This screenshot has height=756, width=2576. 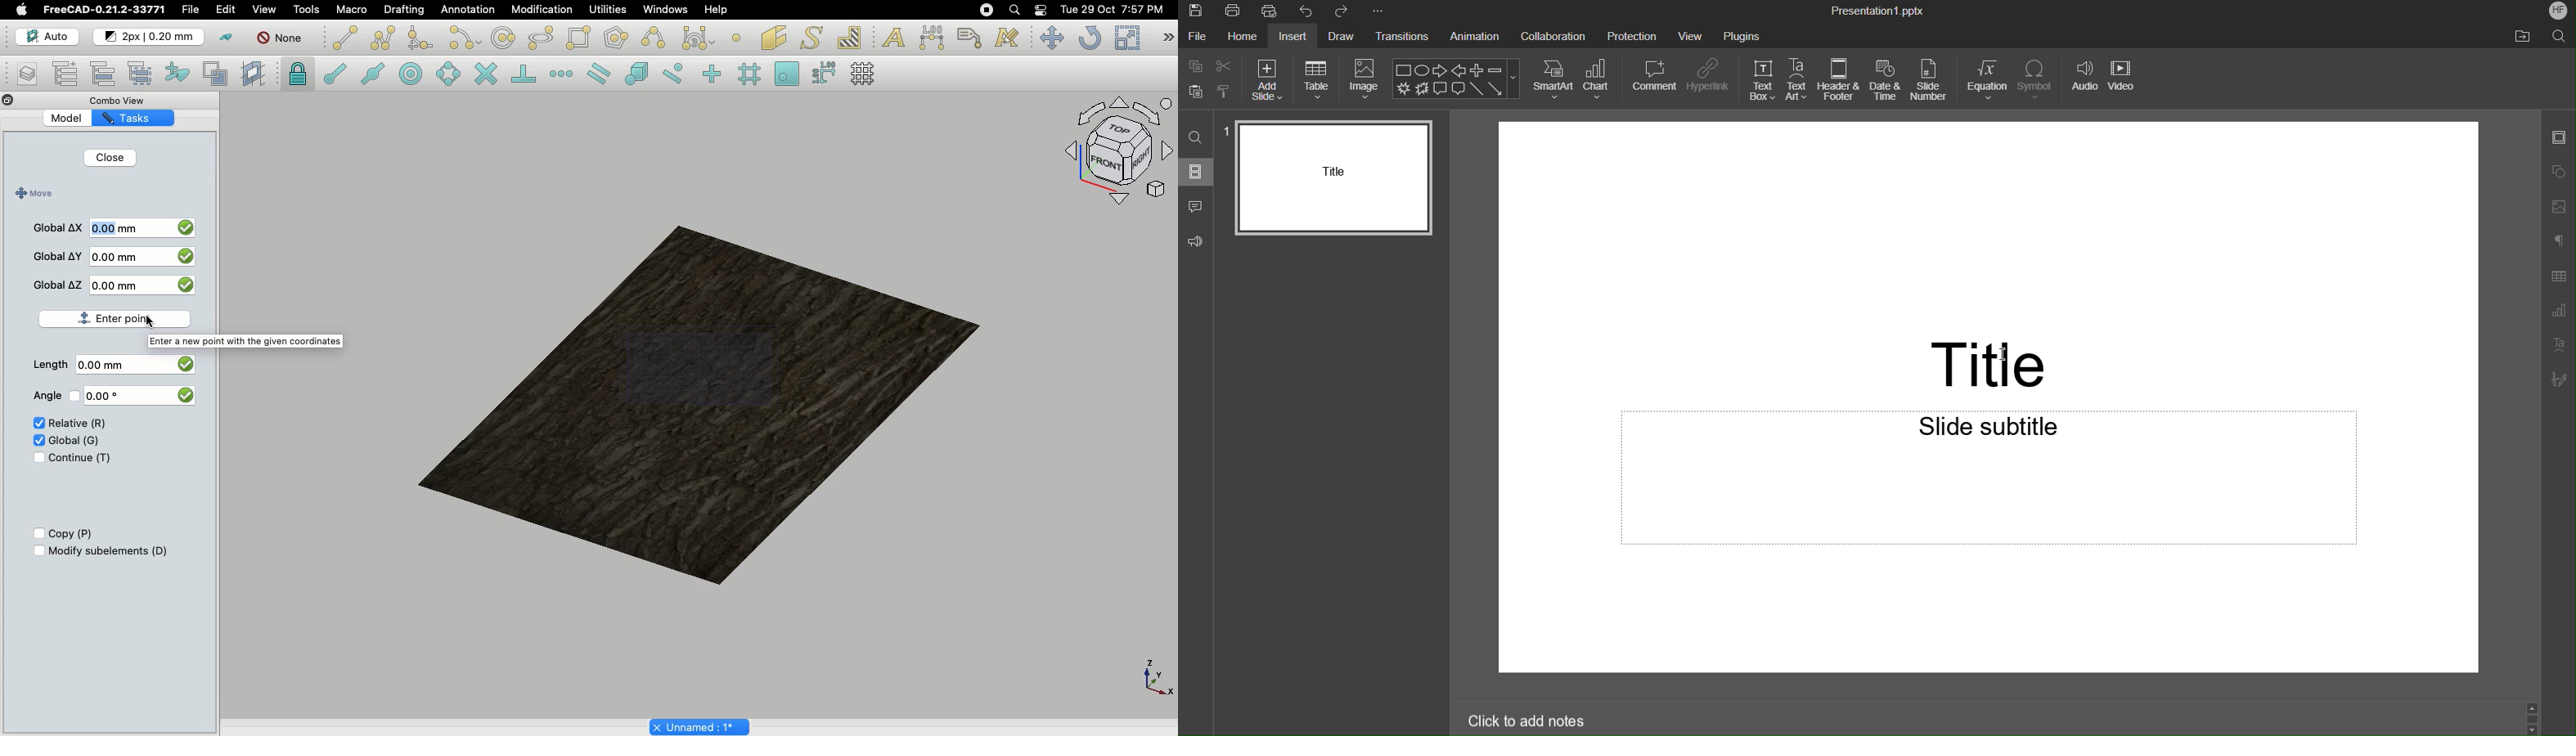 What do you see at coordinates (306, 10) in the screenshot?
I see `Tools` at bounding box center [306, 10].